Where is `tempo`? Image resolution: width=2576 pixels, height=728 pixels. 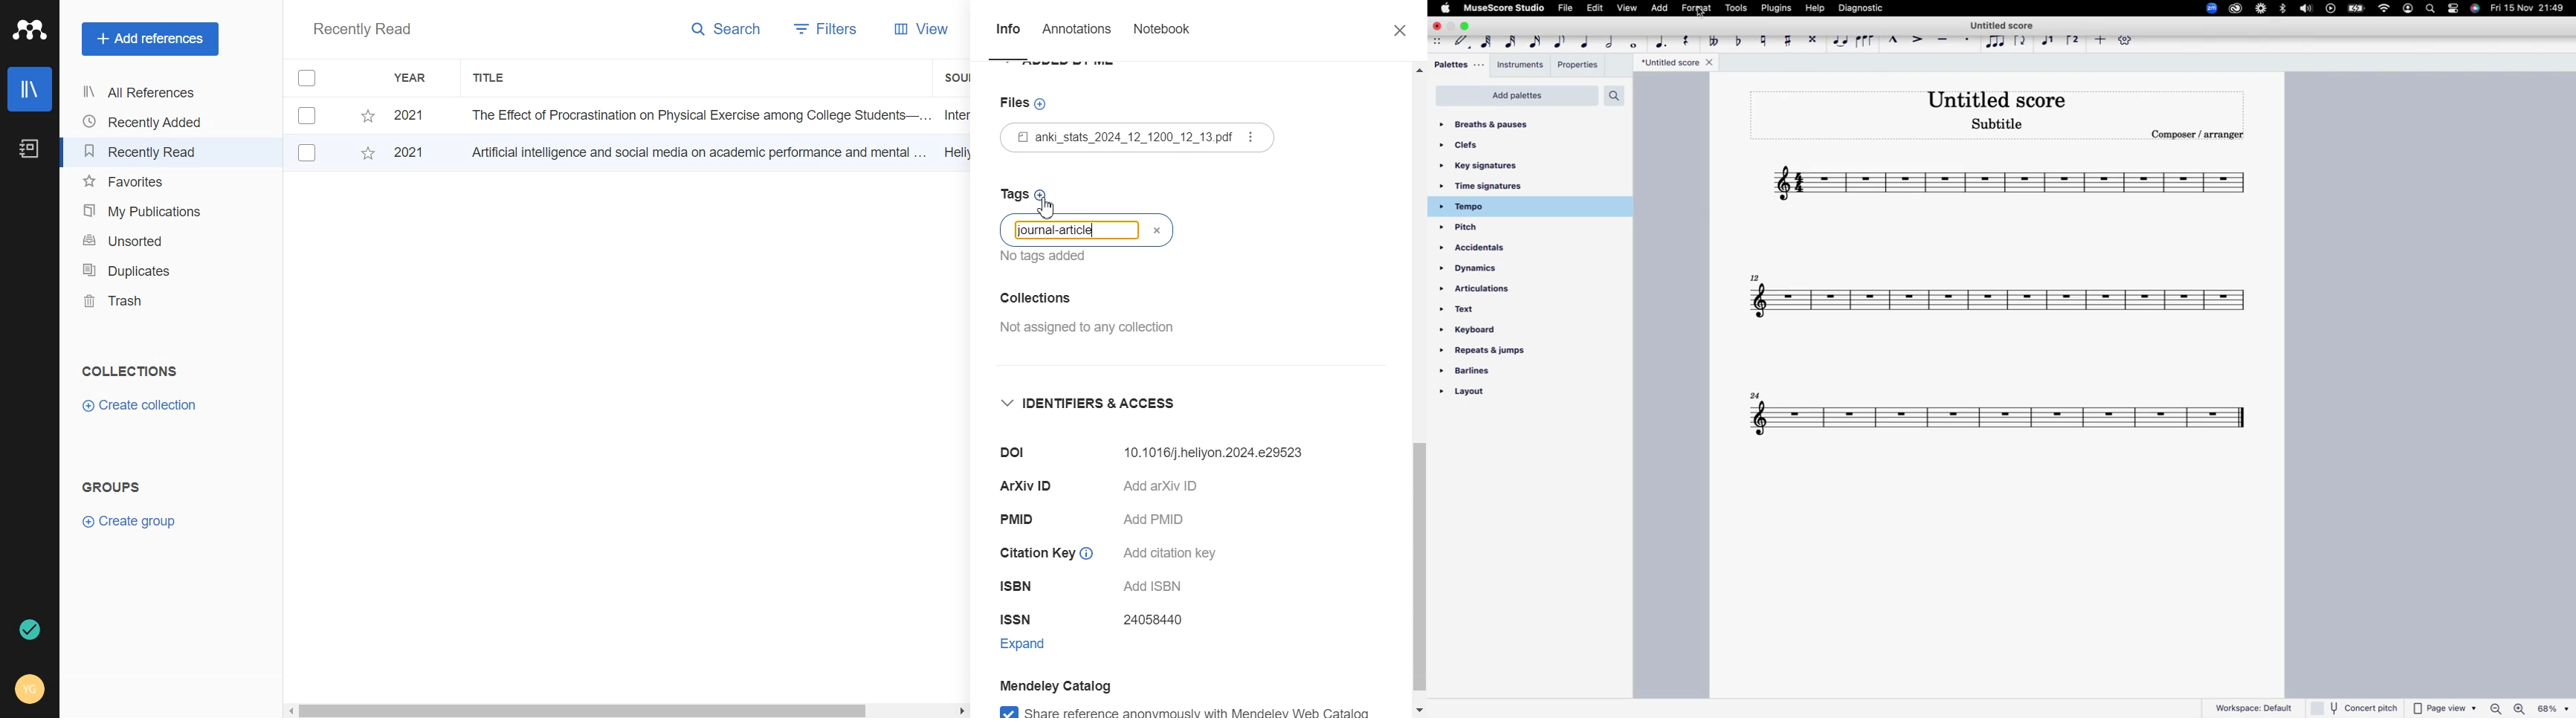
tempo is located at coordinates (1505, 207).